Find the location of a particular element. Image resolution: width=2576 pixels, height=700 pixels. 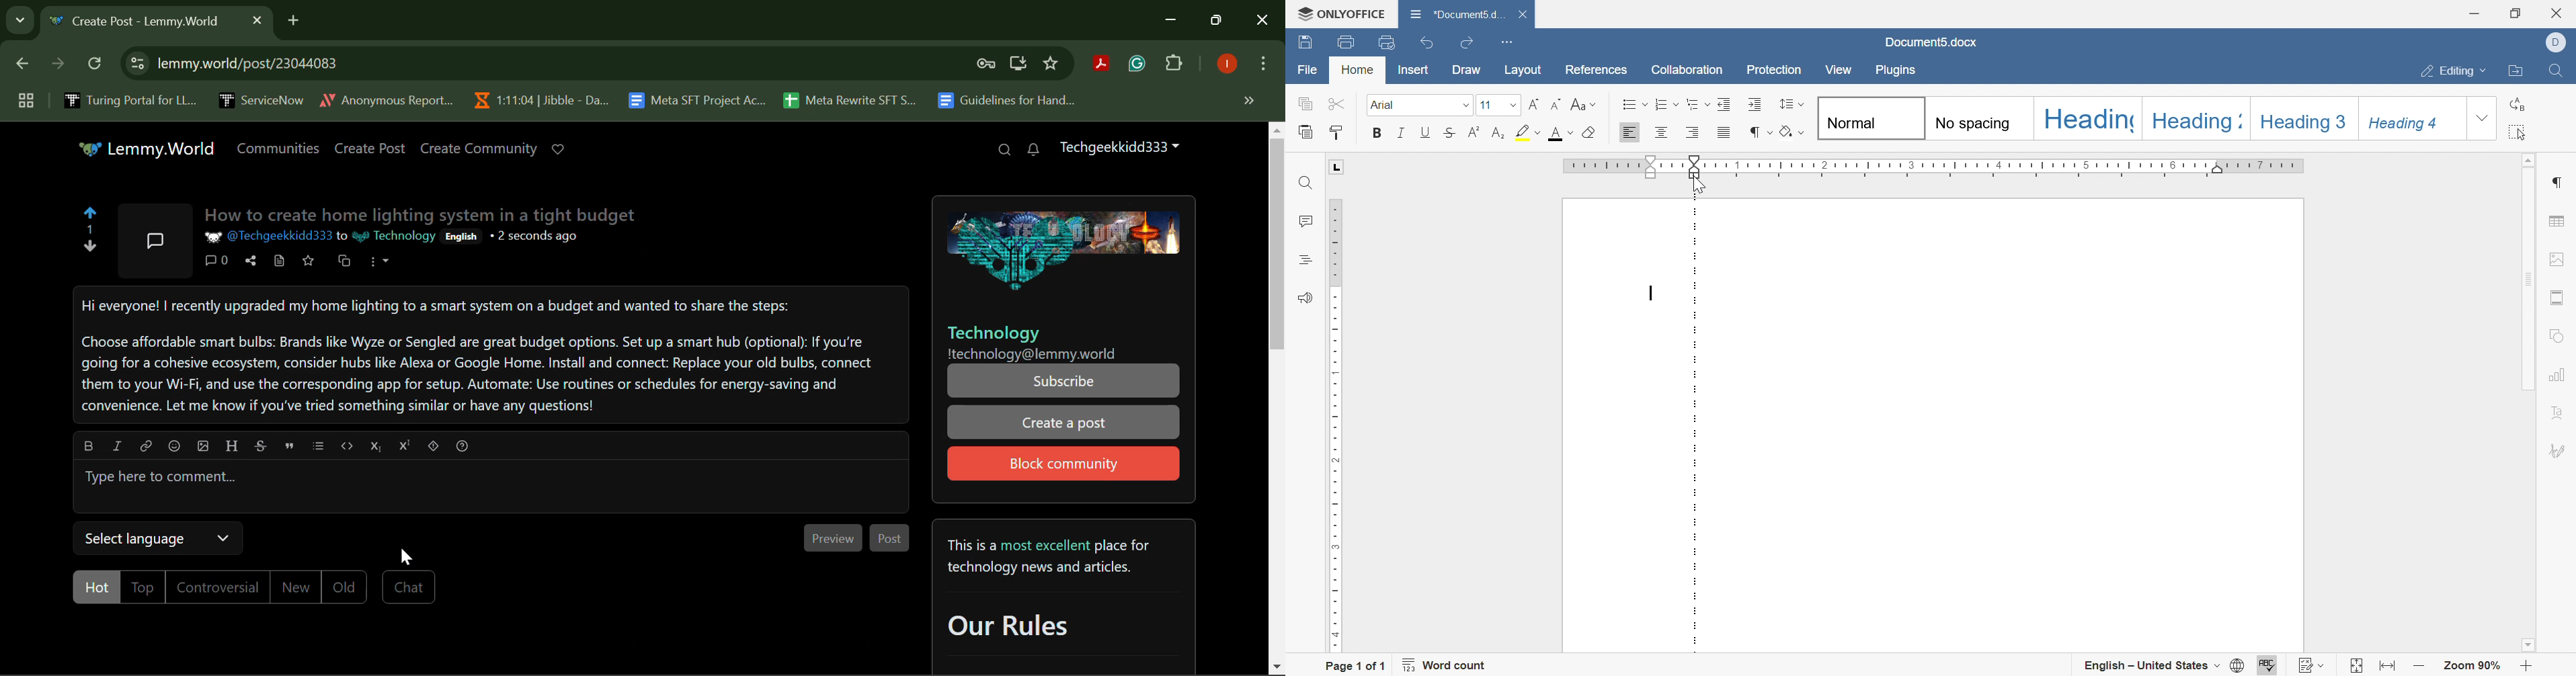

numbering is located at coordinates (1667, 105).